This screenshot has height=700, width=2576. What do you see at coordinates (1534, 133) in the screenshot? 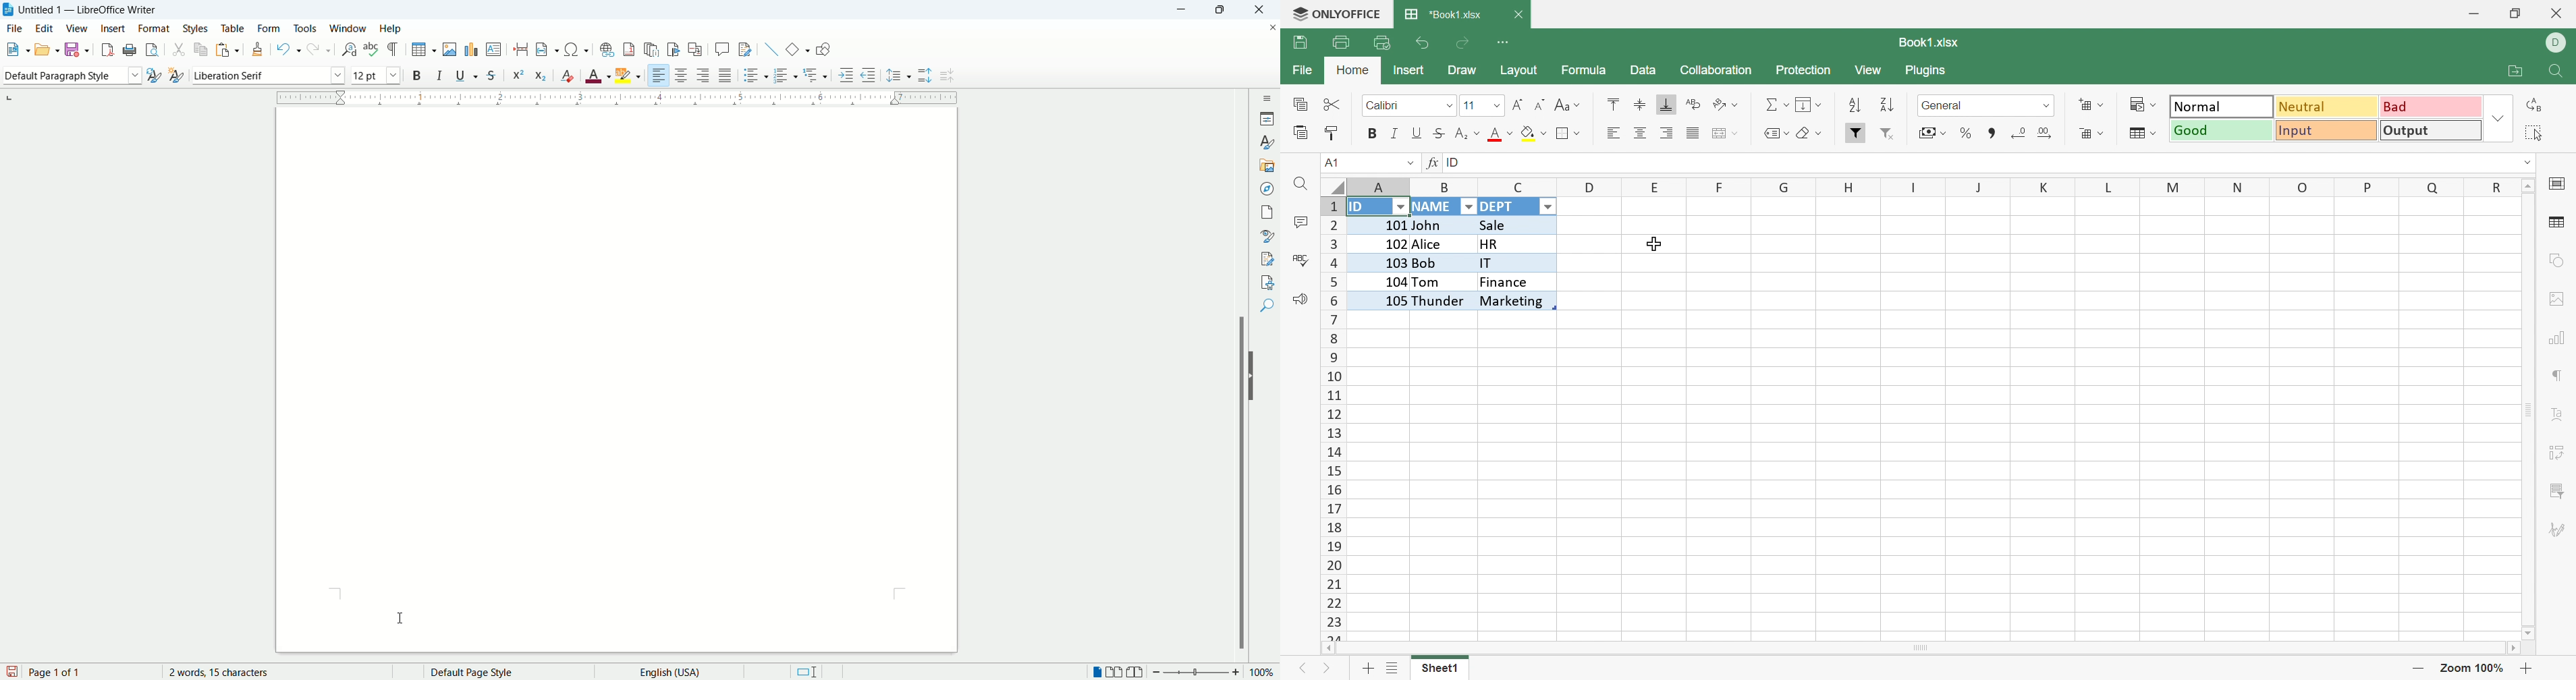
I see `Fill color` at bounding box center [1534, 133].